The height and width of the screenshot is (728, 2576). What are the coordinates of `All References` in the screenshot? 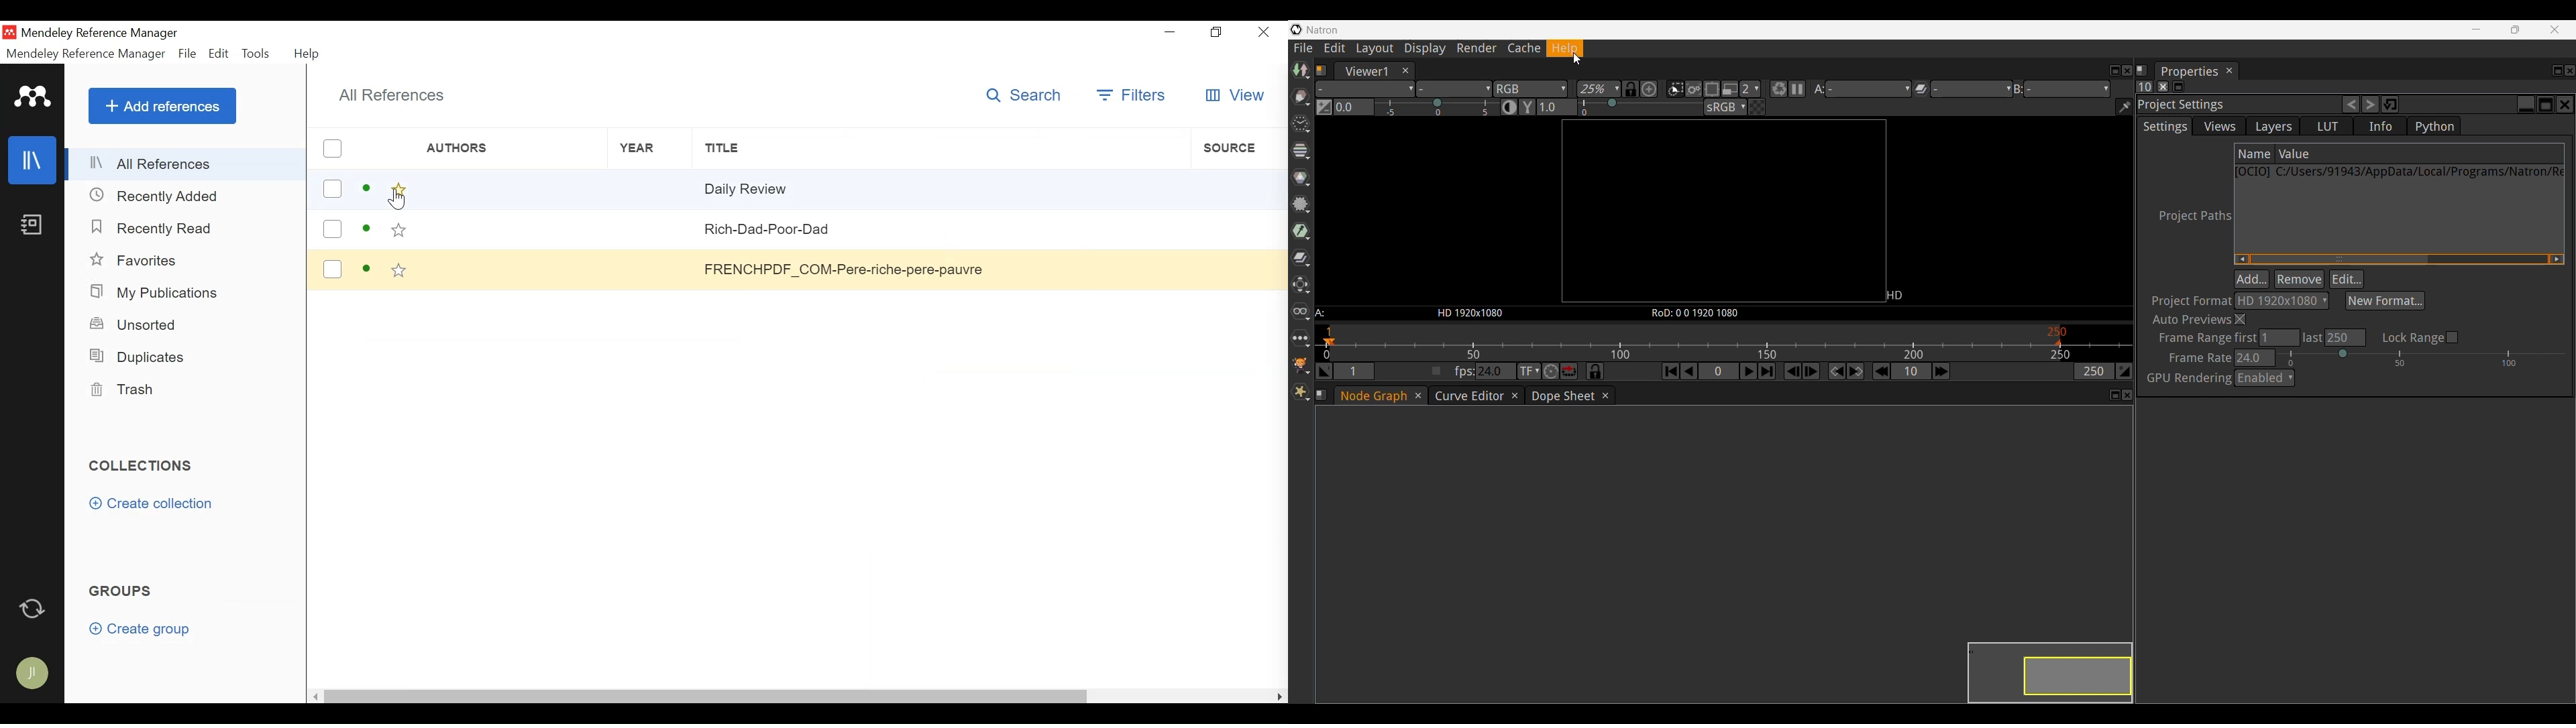 It's located at (388, 95).